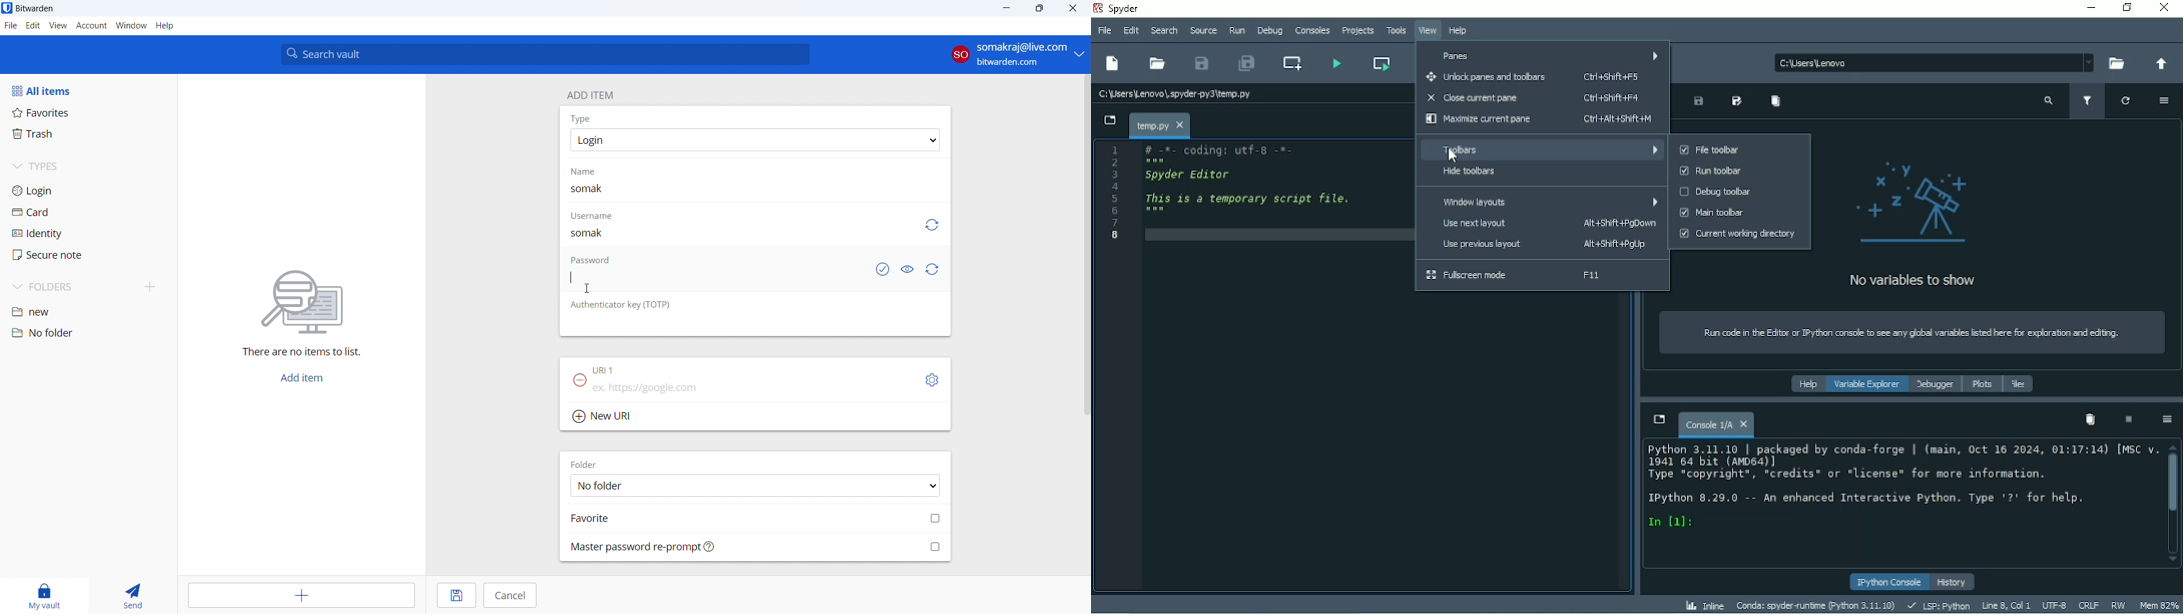 The image size is (2184, 616). I want to click on Line 8, Col 1, so click(2003, 606).